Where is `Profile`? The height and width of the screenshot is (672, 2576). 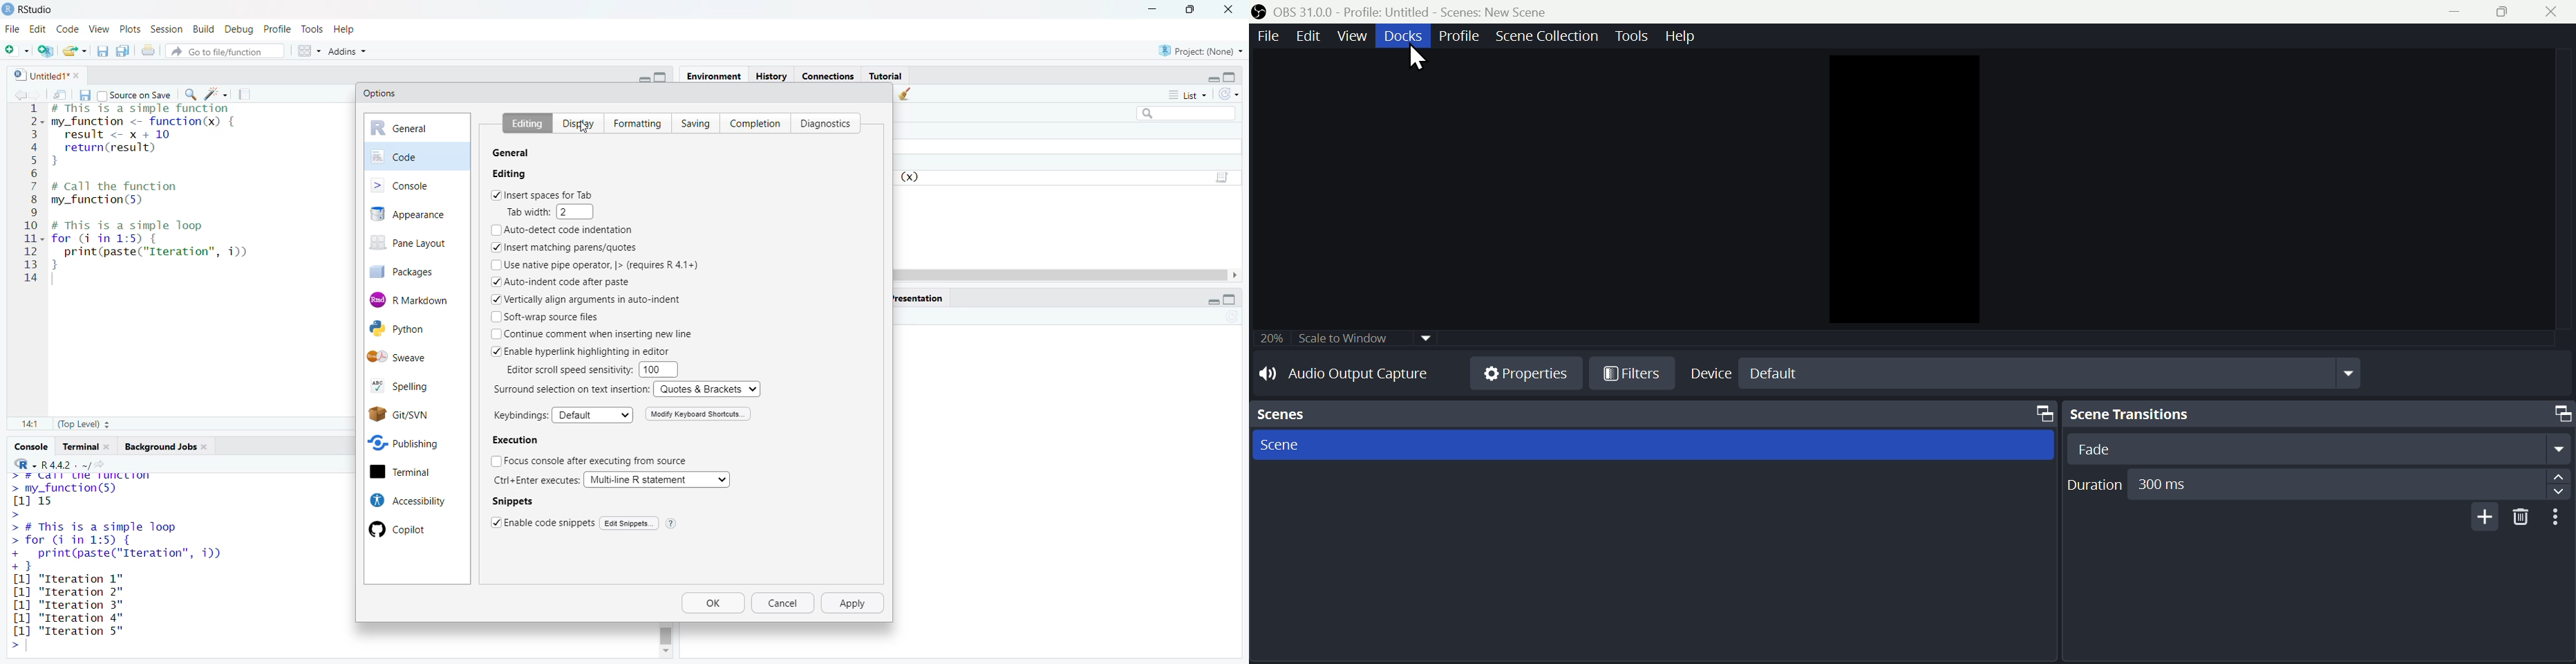 Profile is located at coordinates (1458, 37).